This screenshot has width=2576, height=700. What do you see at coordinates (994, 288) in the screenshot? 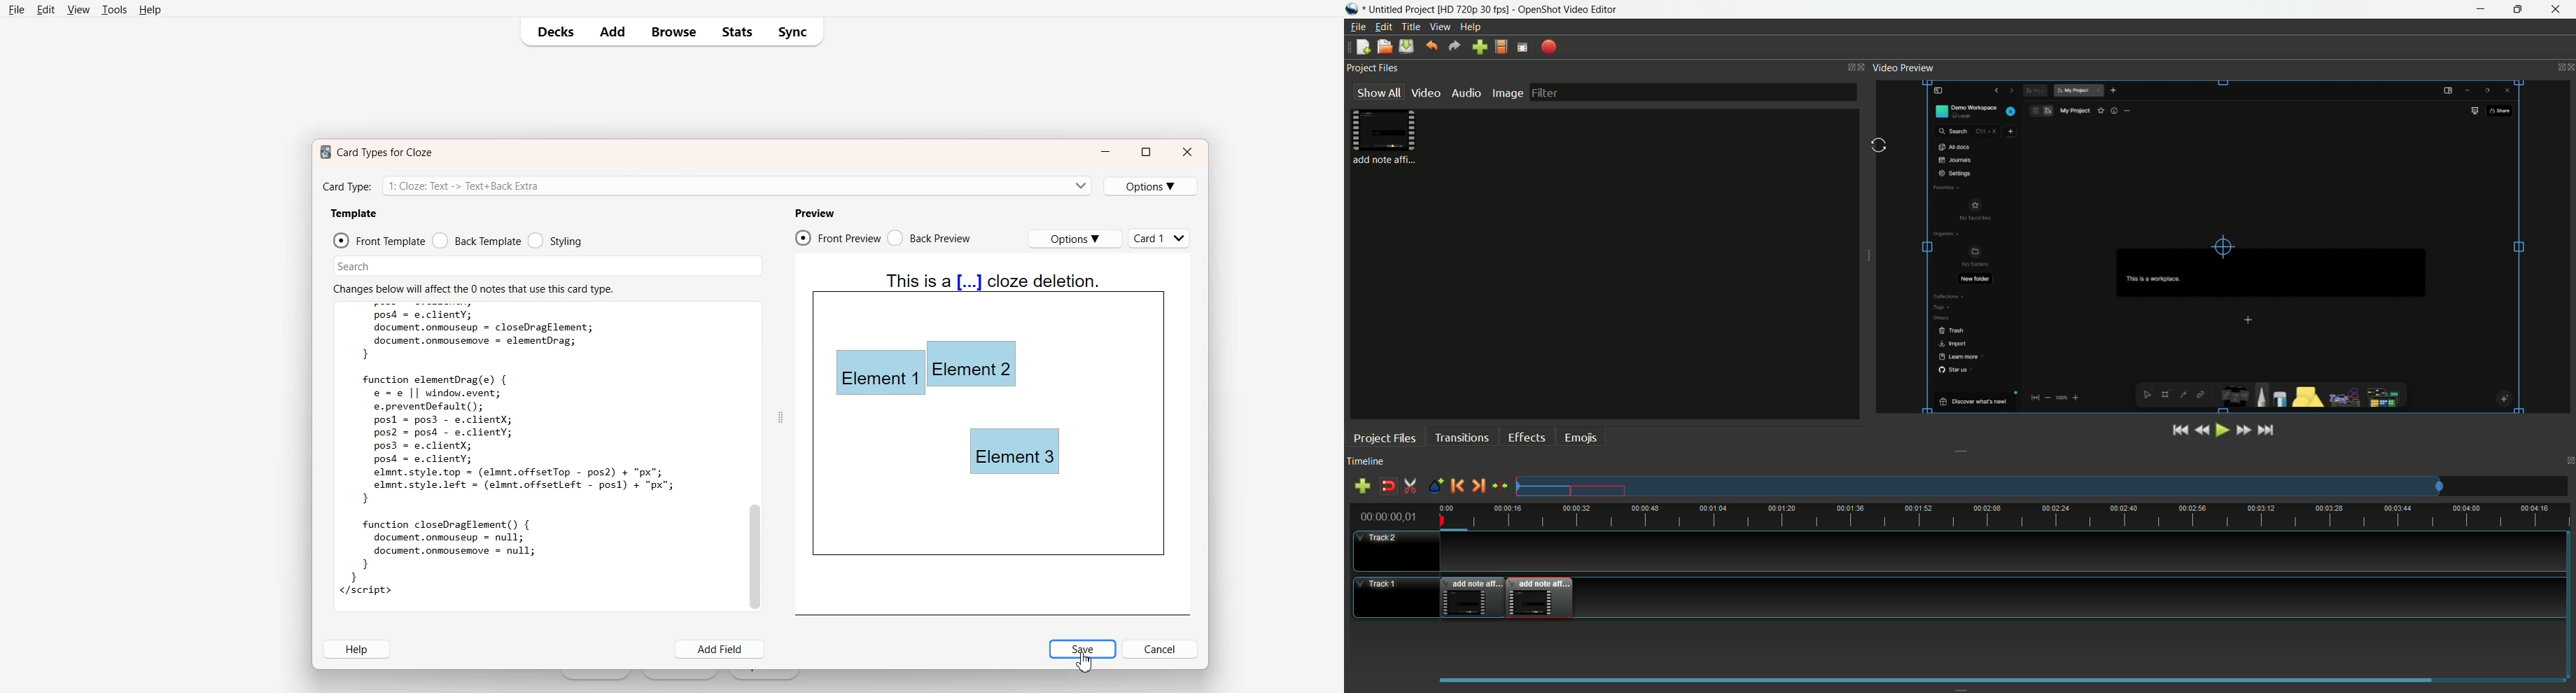
I see `Text 4` at bounding box center [994, 288].